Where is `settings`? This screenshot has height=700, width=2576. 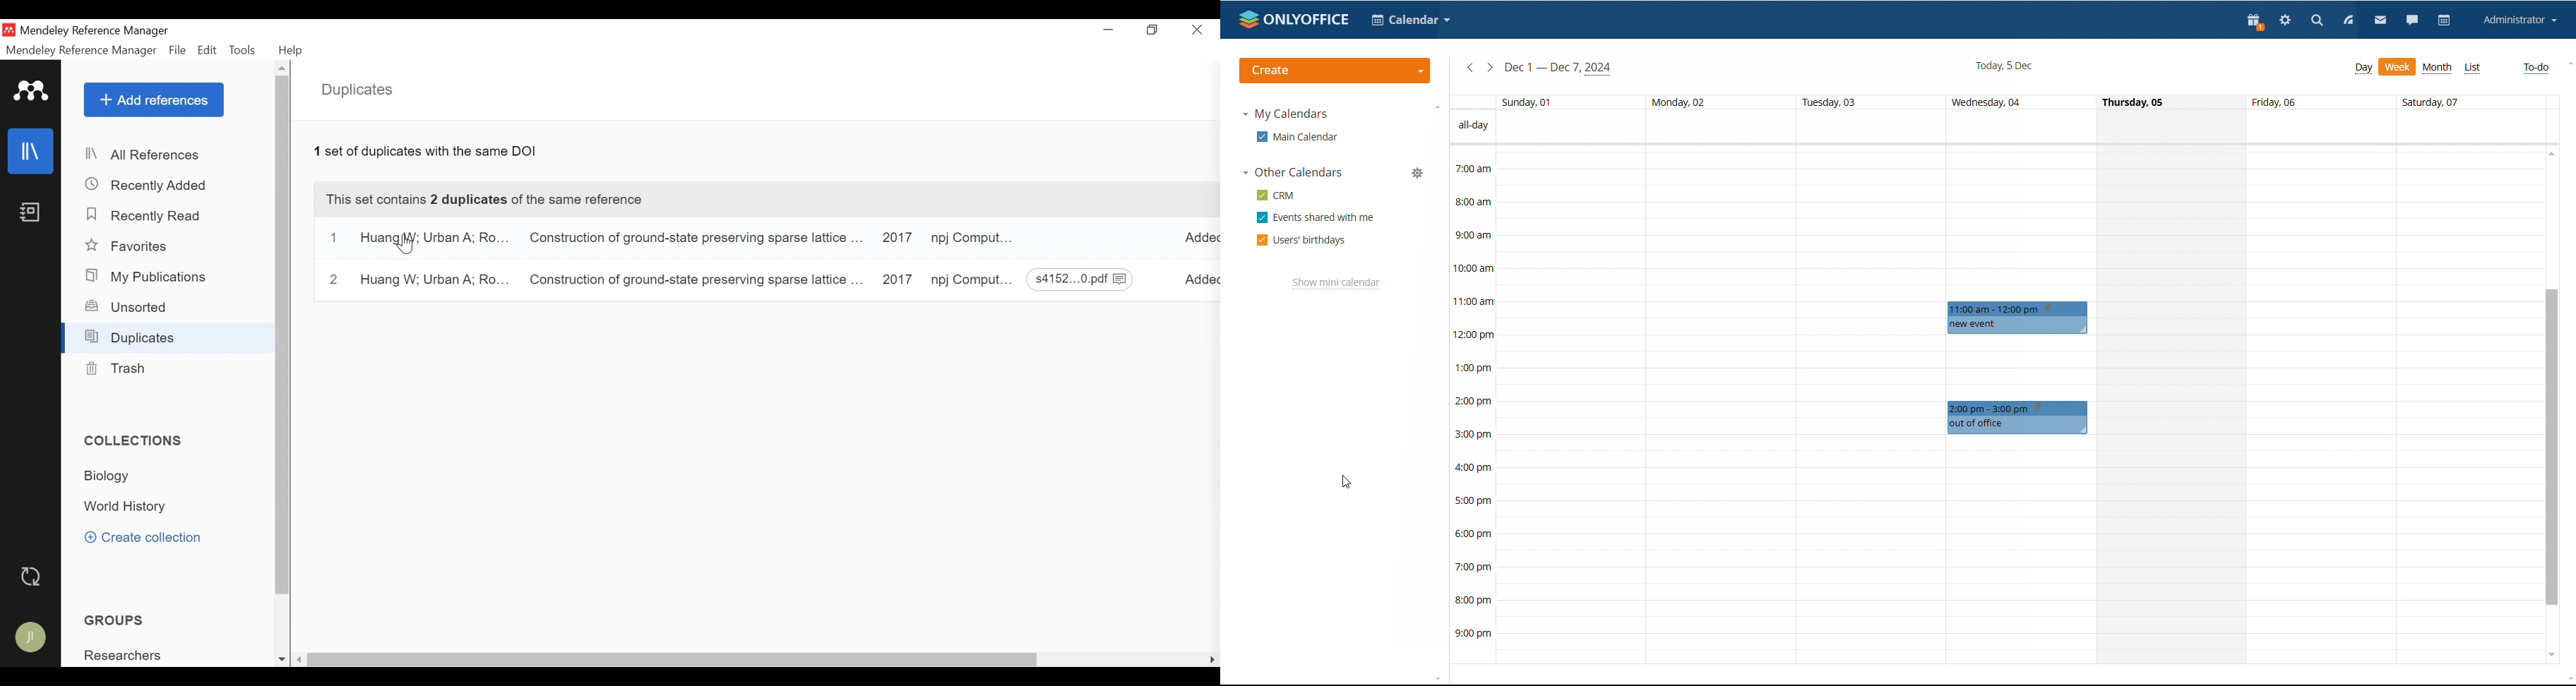
settings is located at coordinates (2284, 22).